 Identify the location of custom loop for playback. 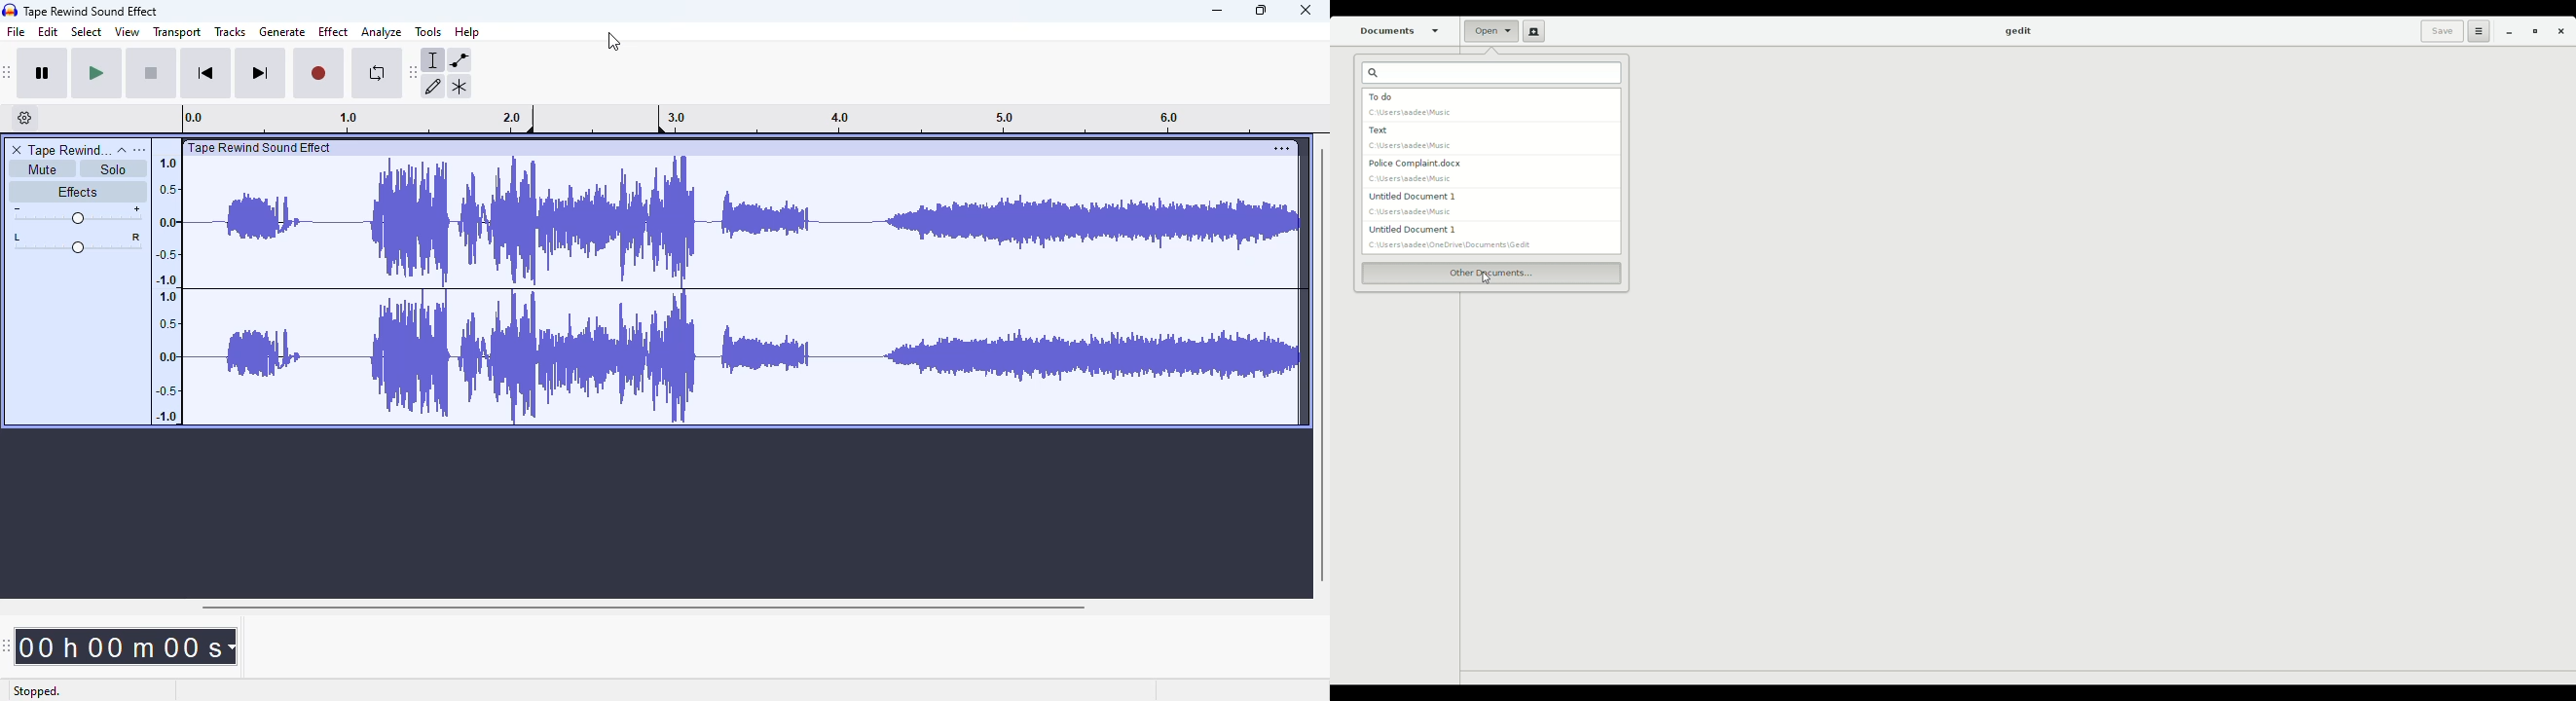
(597, 118).